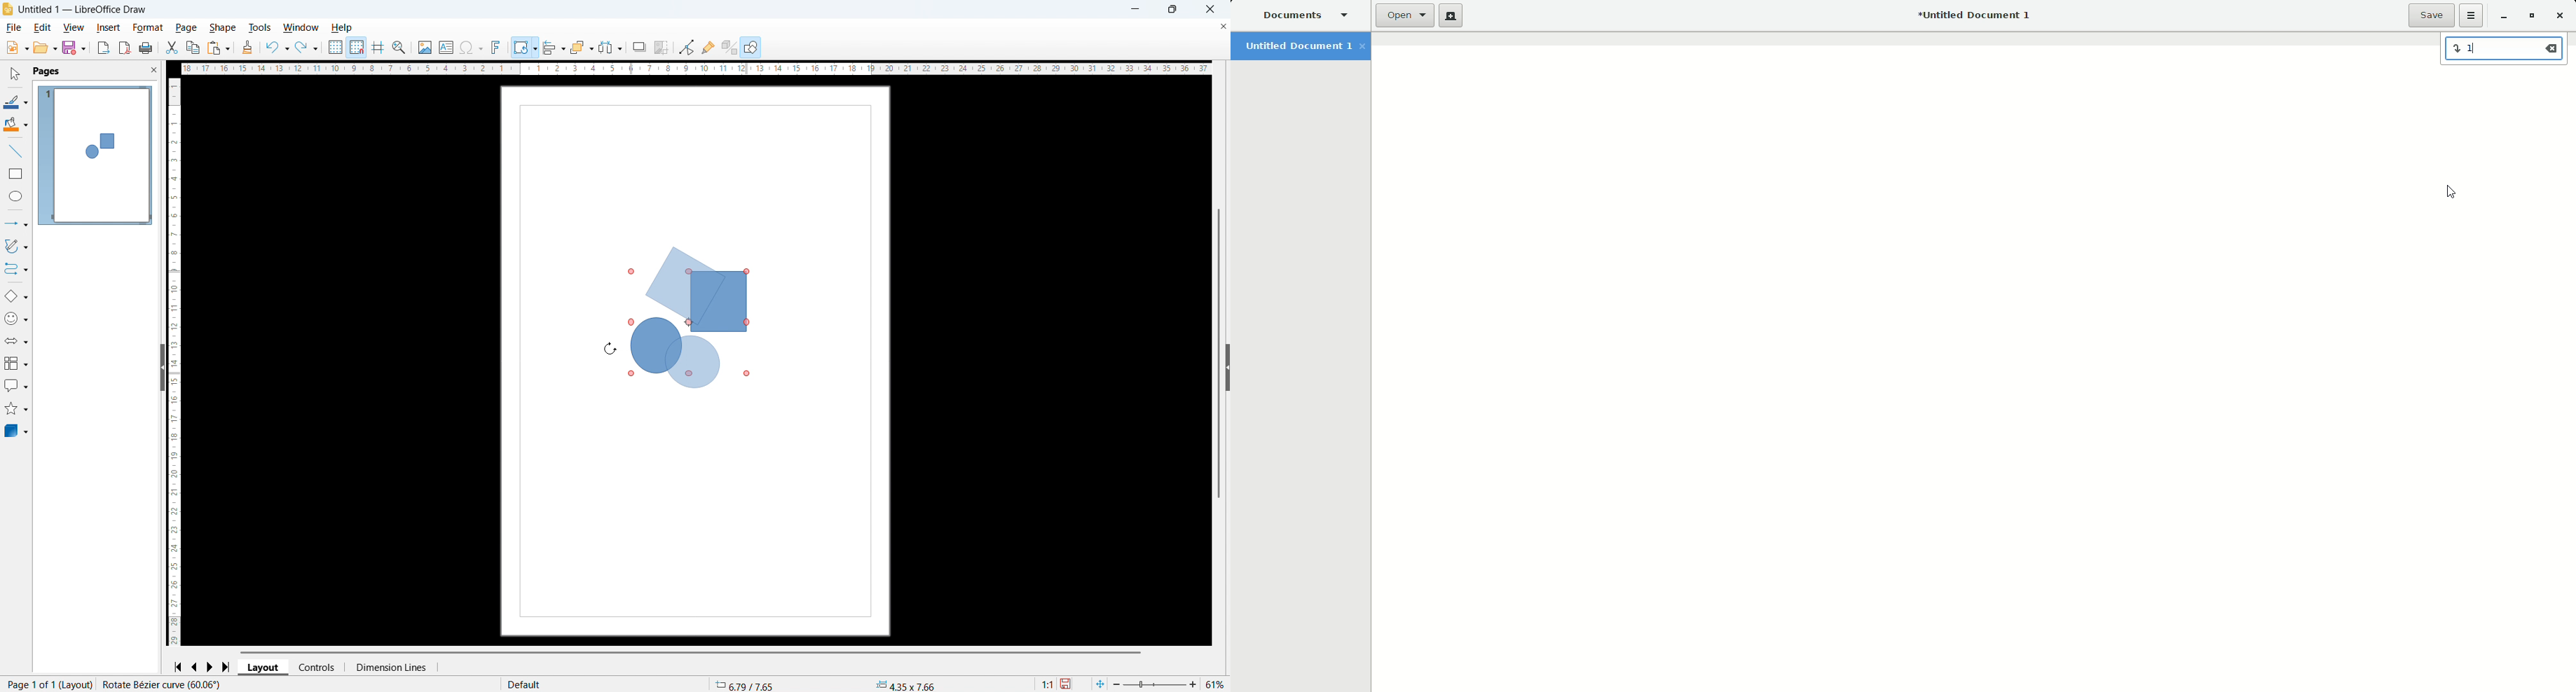  Describe the element at coordinates (194, 47) in the screenshot. I see `copy ` at that location.